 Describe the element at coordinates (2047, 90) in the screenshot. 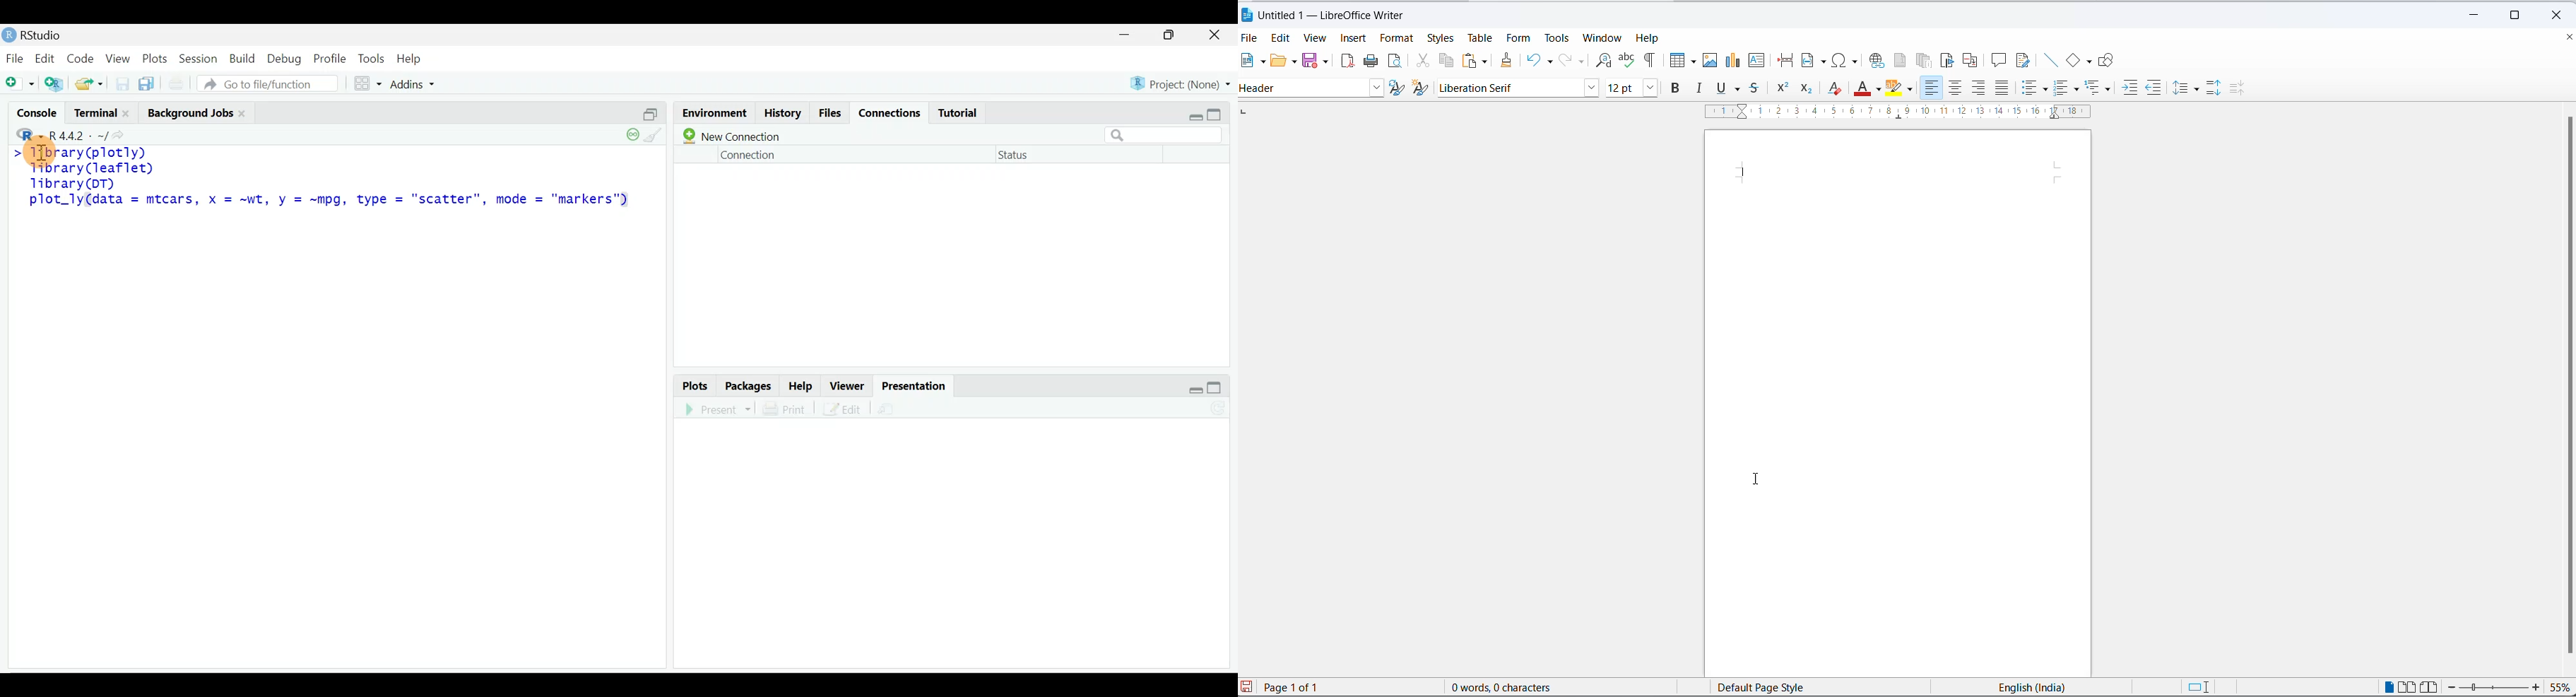

I see `toggle unordered list options` at that location.